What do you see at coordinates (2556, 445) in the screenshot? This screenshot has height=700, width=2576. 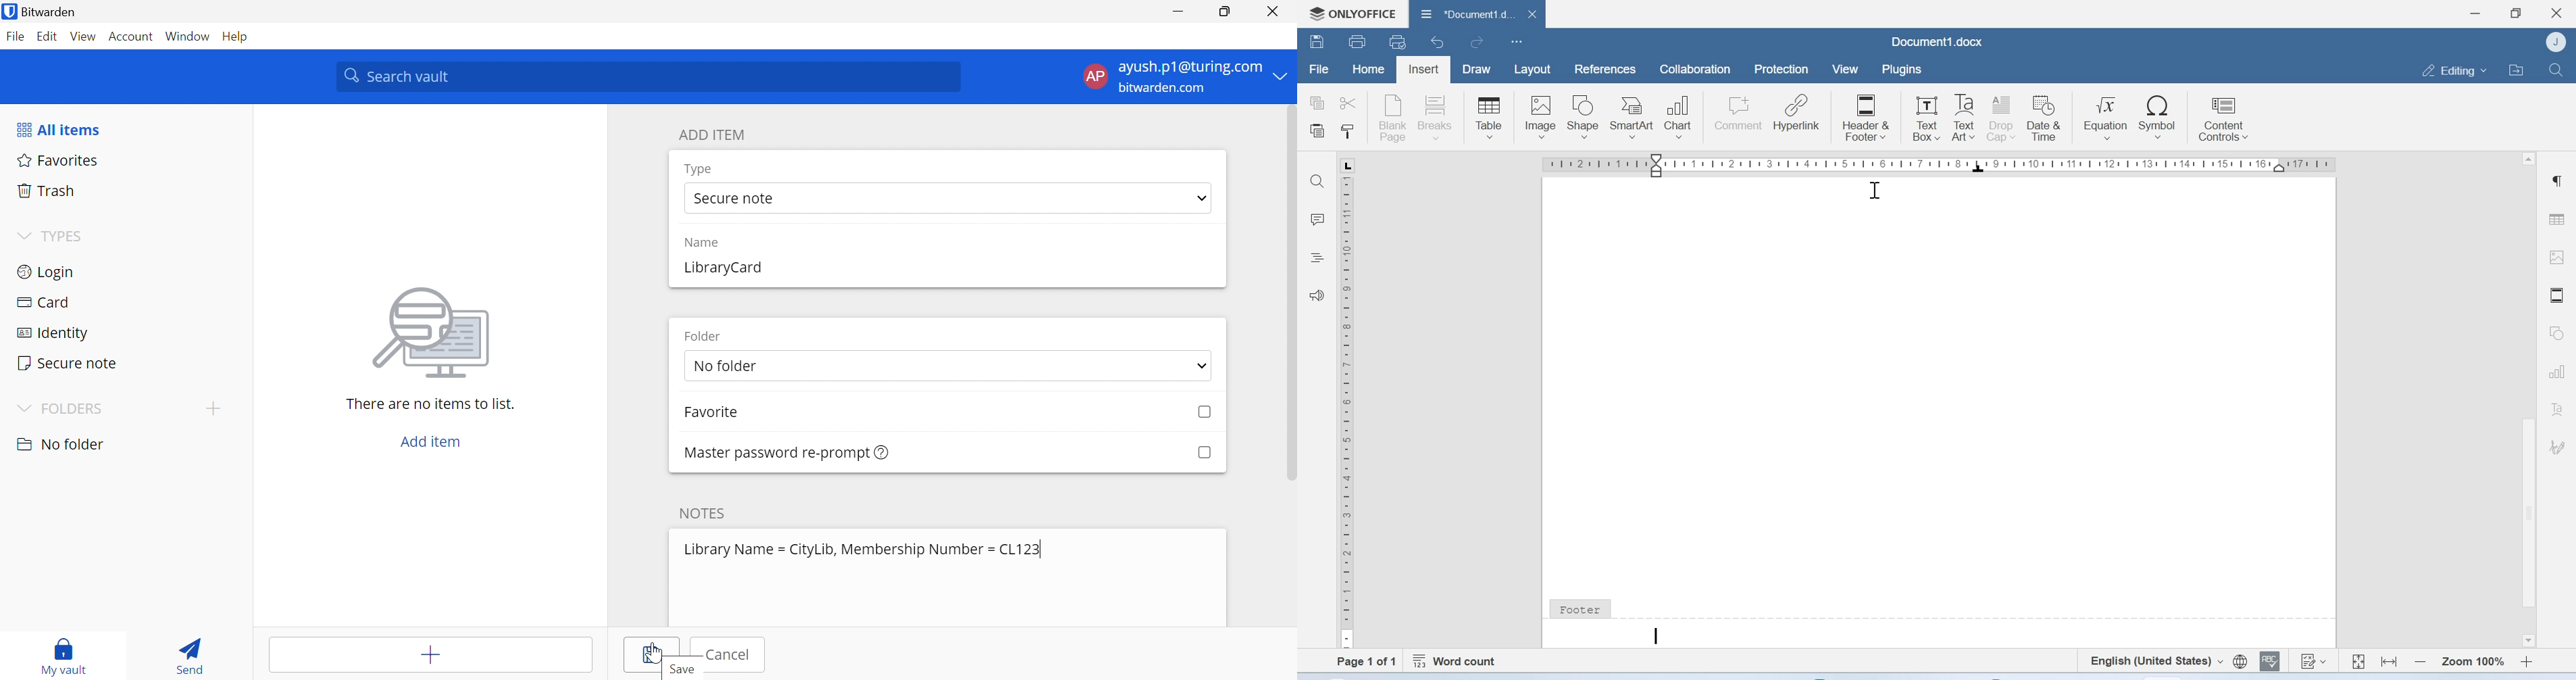 I see `Signature` at bounding box center [2556, 445].